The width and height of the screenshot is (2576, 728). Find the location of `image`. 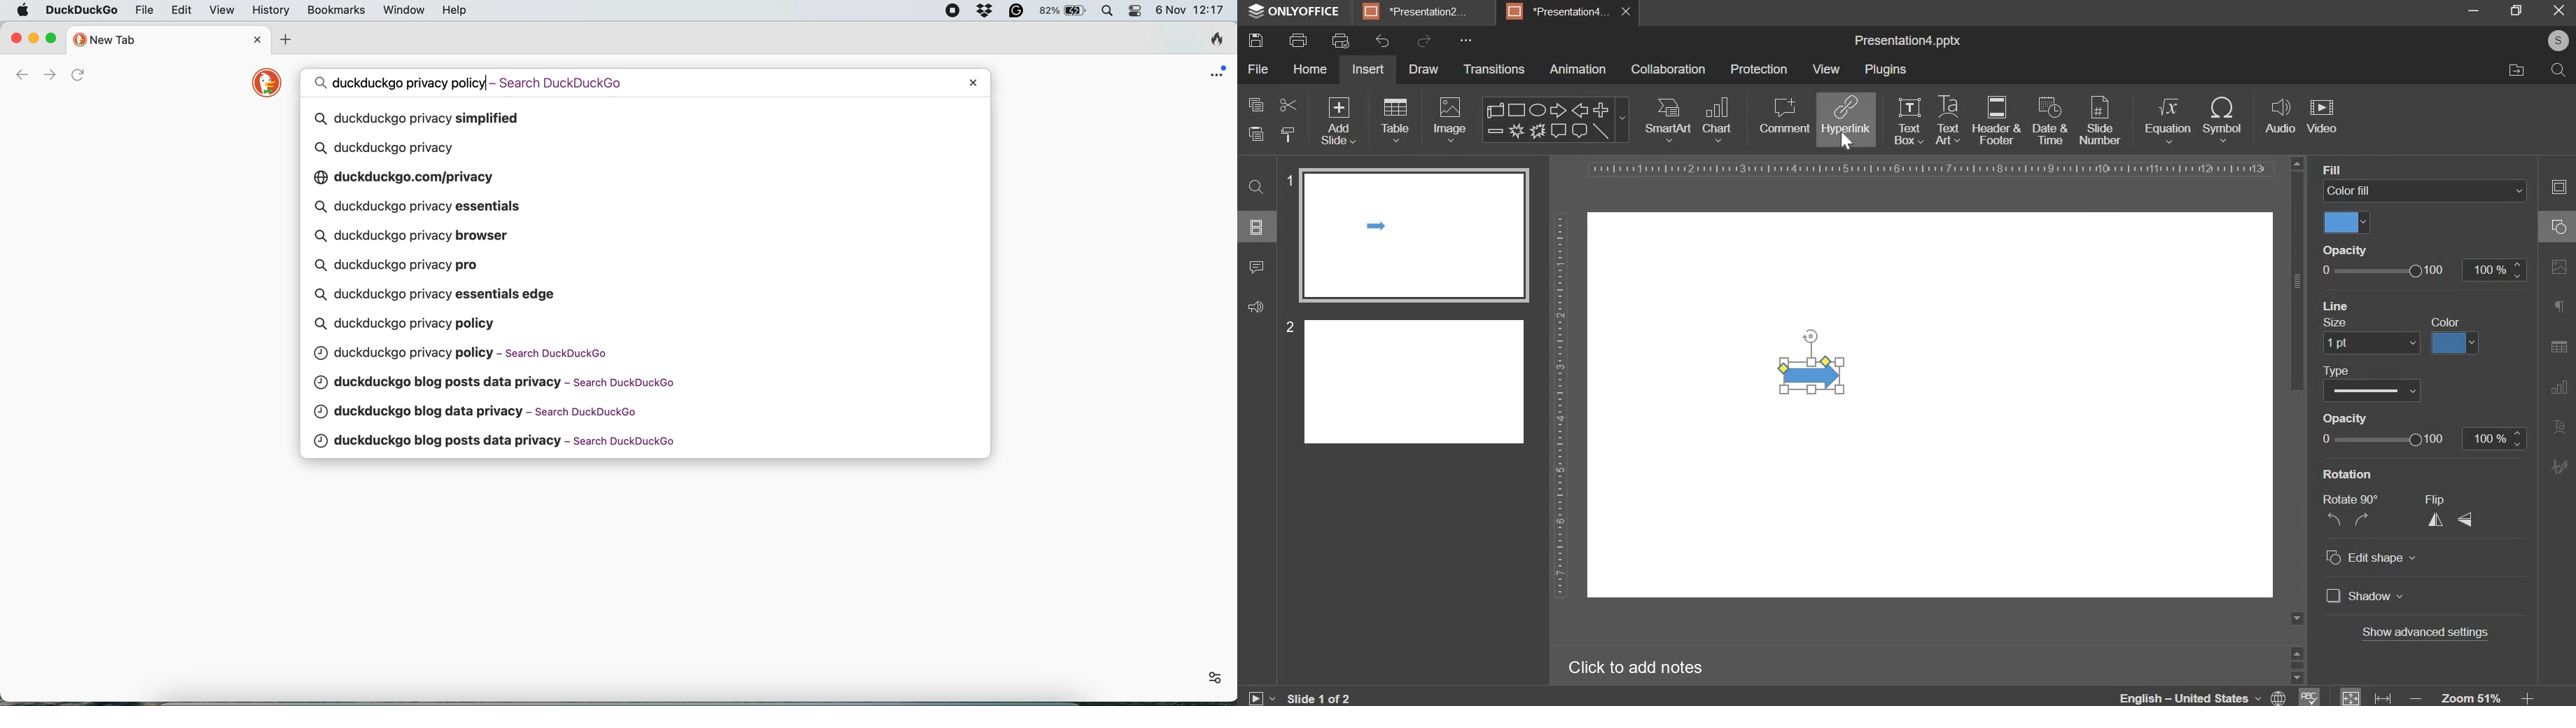

image is located at coordinates (1449, 120).